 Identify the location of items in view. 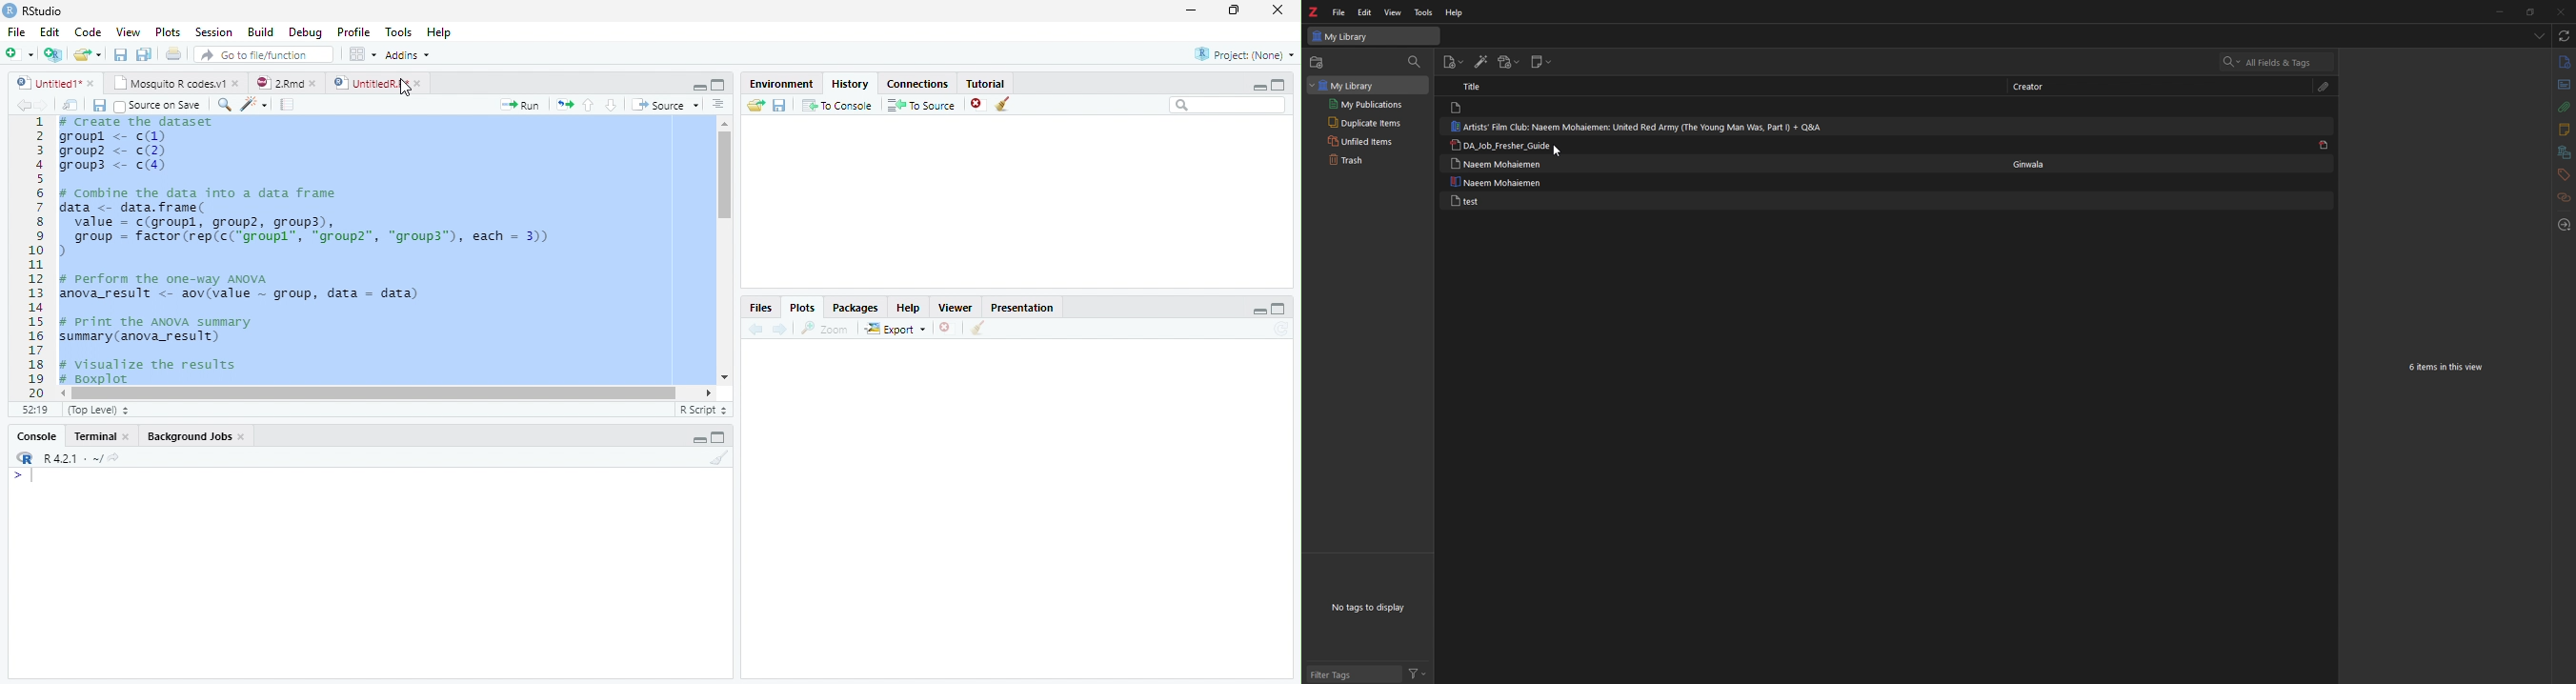
(2448, 369).